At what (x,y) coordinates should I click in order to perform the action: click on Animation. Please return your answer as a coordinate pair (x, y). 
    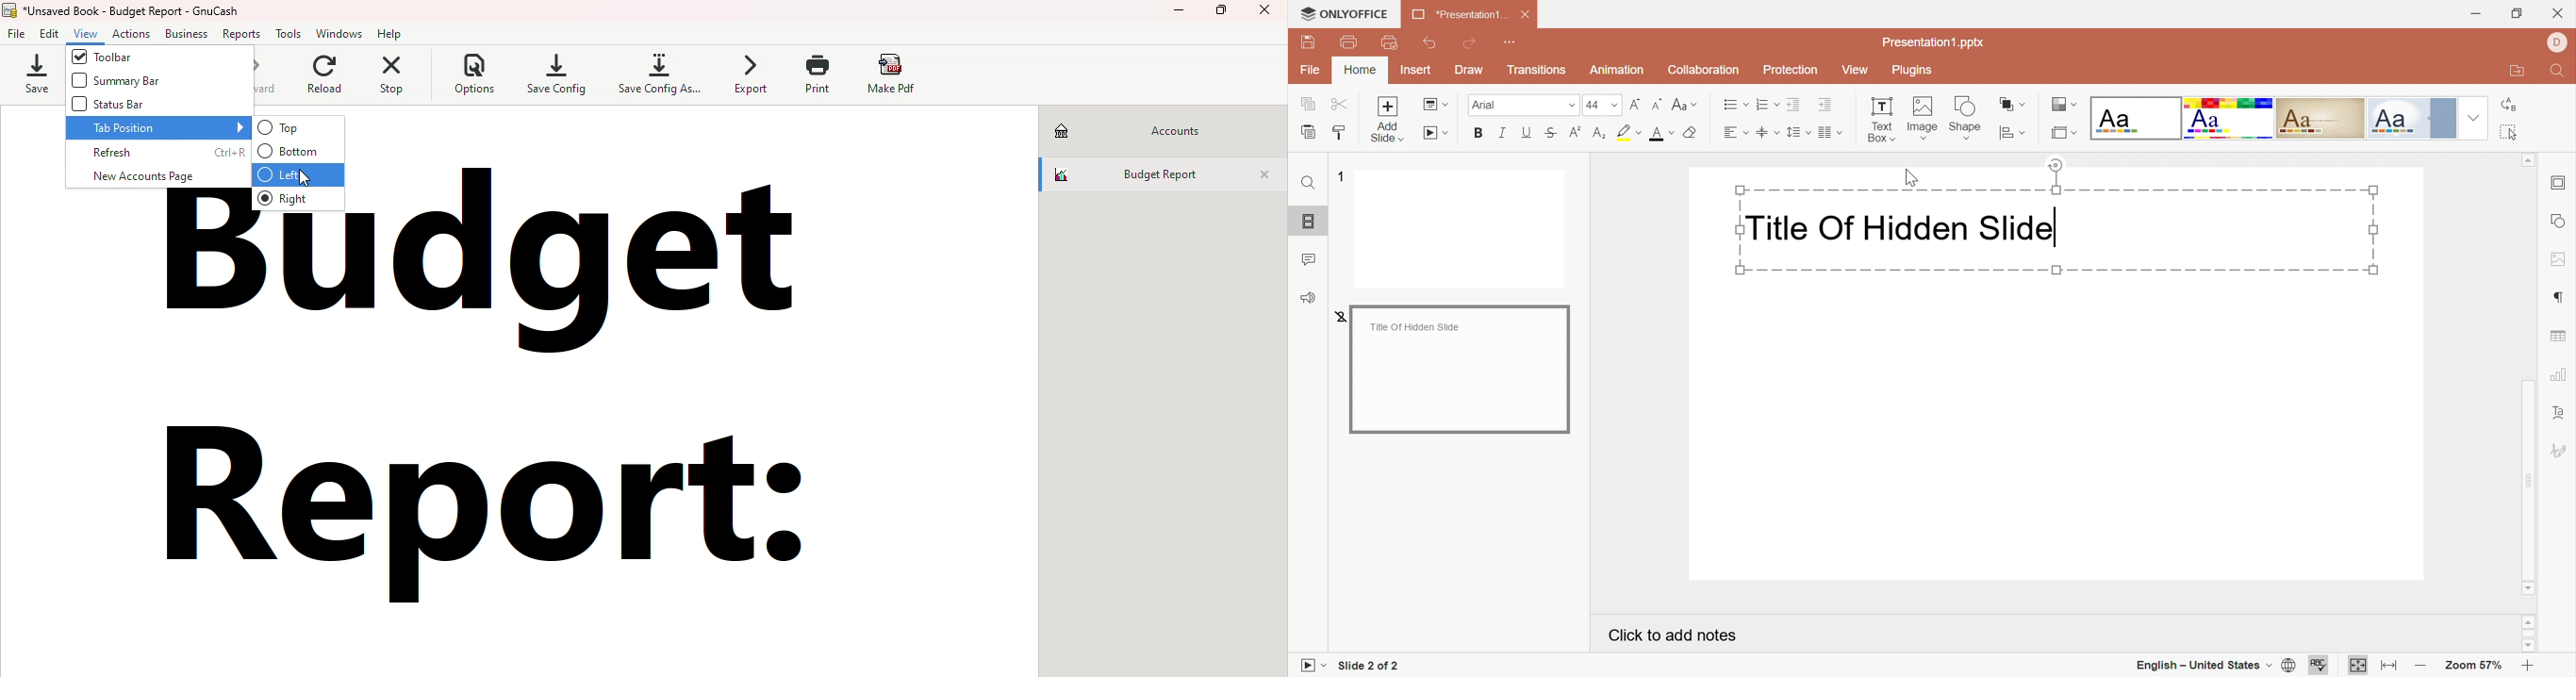
    Looking at the image, I should click on (1619, 70).